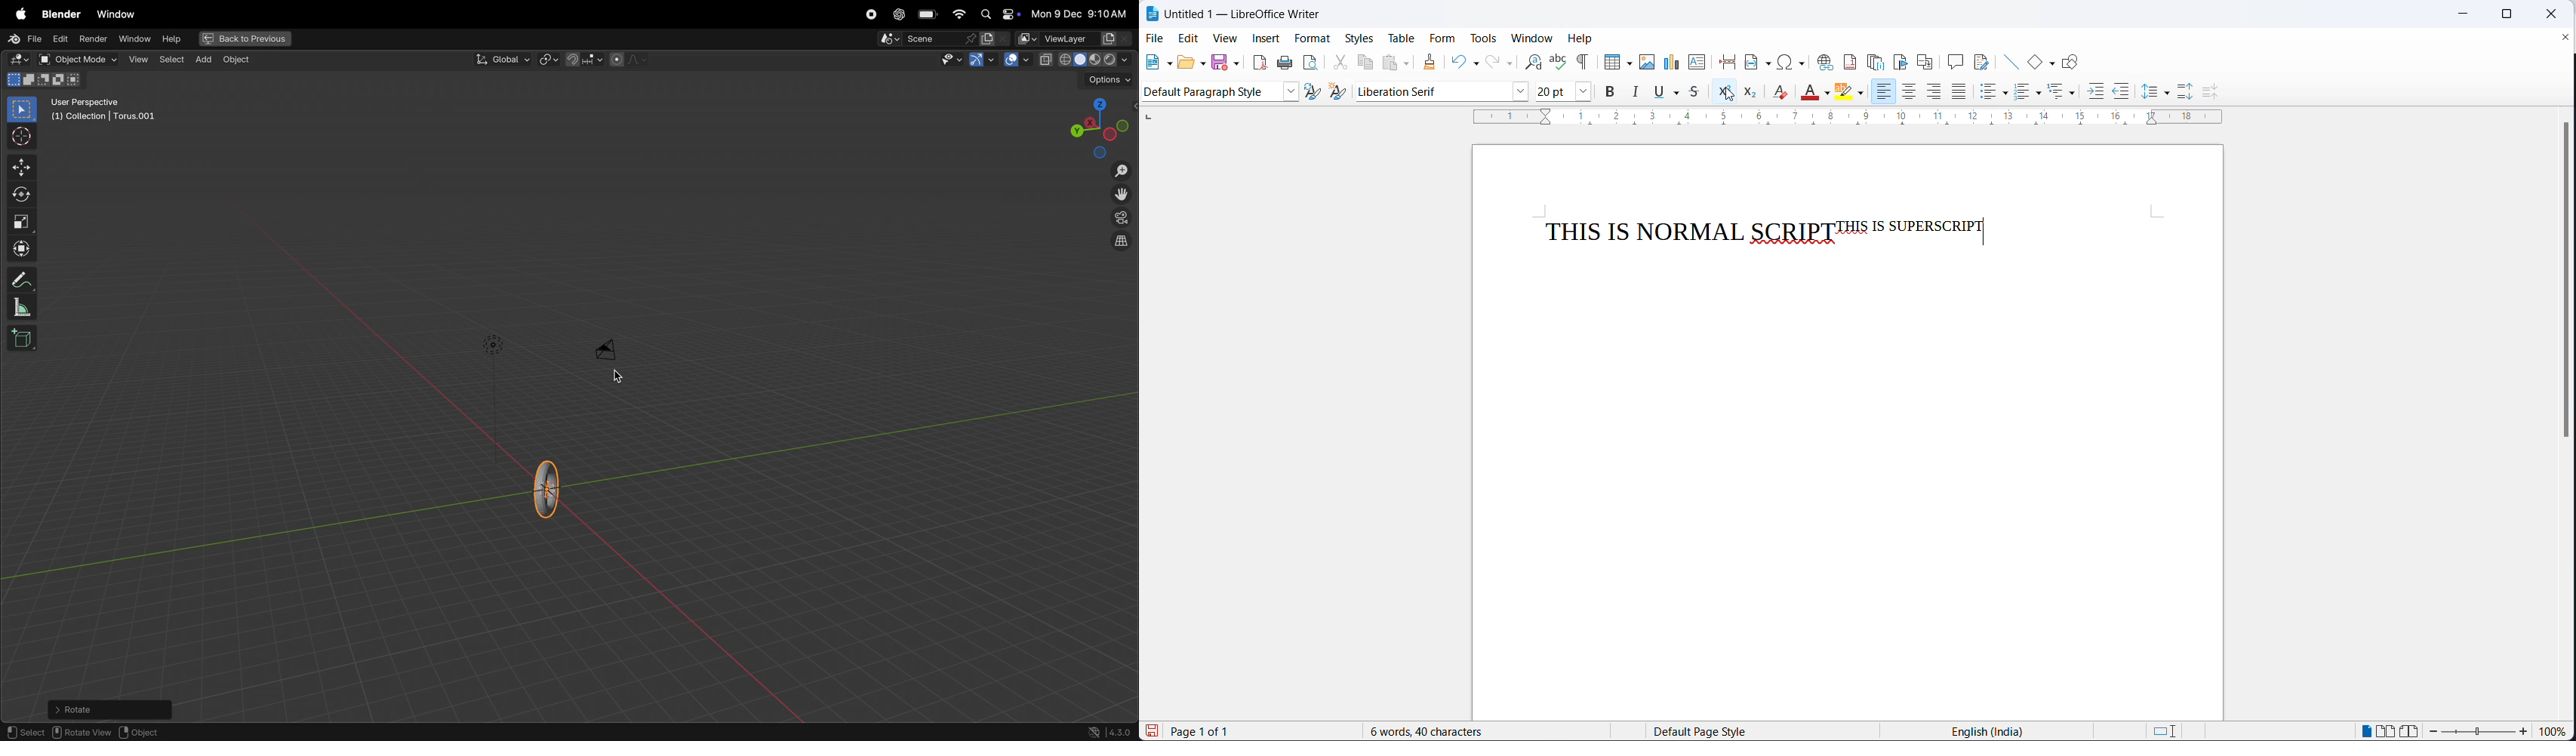 This screenshot has width=2576, height=756. What do you see at coordinates (1109, 81) in the screenshot?
I see `options` at bounding box center [1109, 81].